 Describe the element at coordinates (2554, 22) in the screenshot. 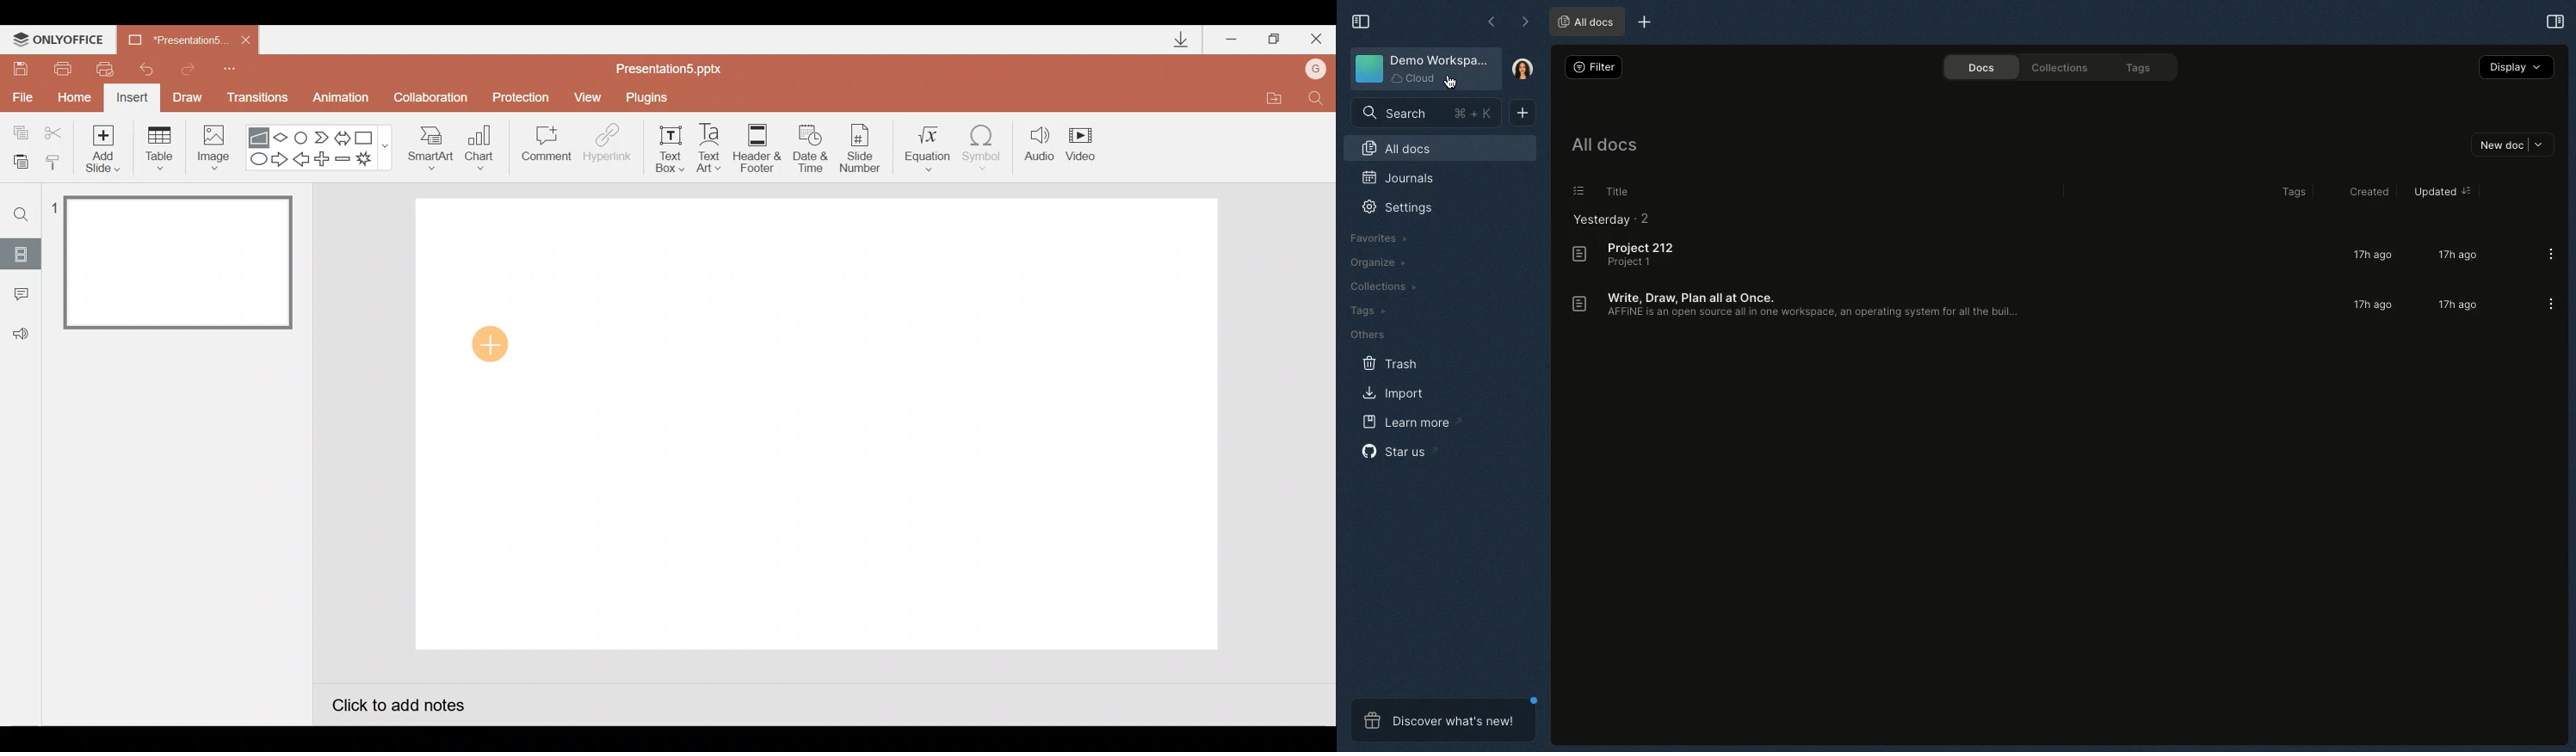

I see `Open right panel` at that location.